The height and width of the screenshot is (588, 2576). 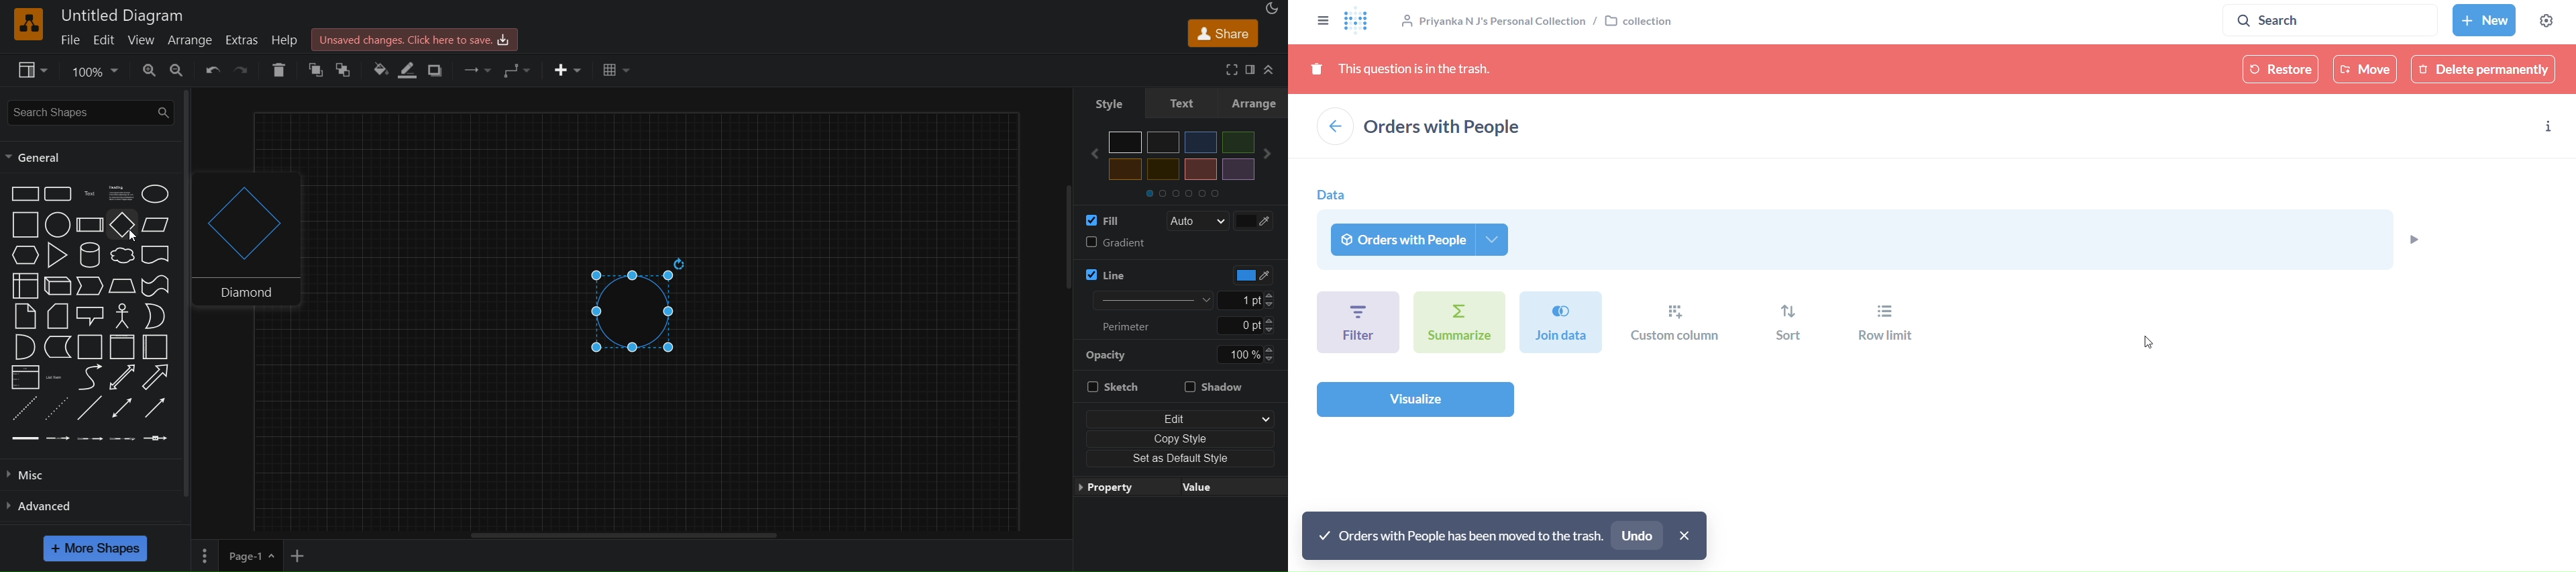 What do you see at coordinates (1099, 218) in the screenshot?
I see `fill color` at bounding box center [1099, 218].